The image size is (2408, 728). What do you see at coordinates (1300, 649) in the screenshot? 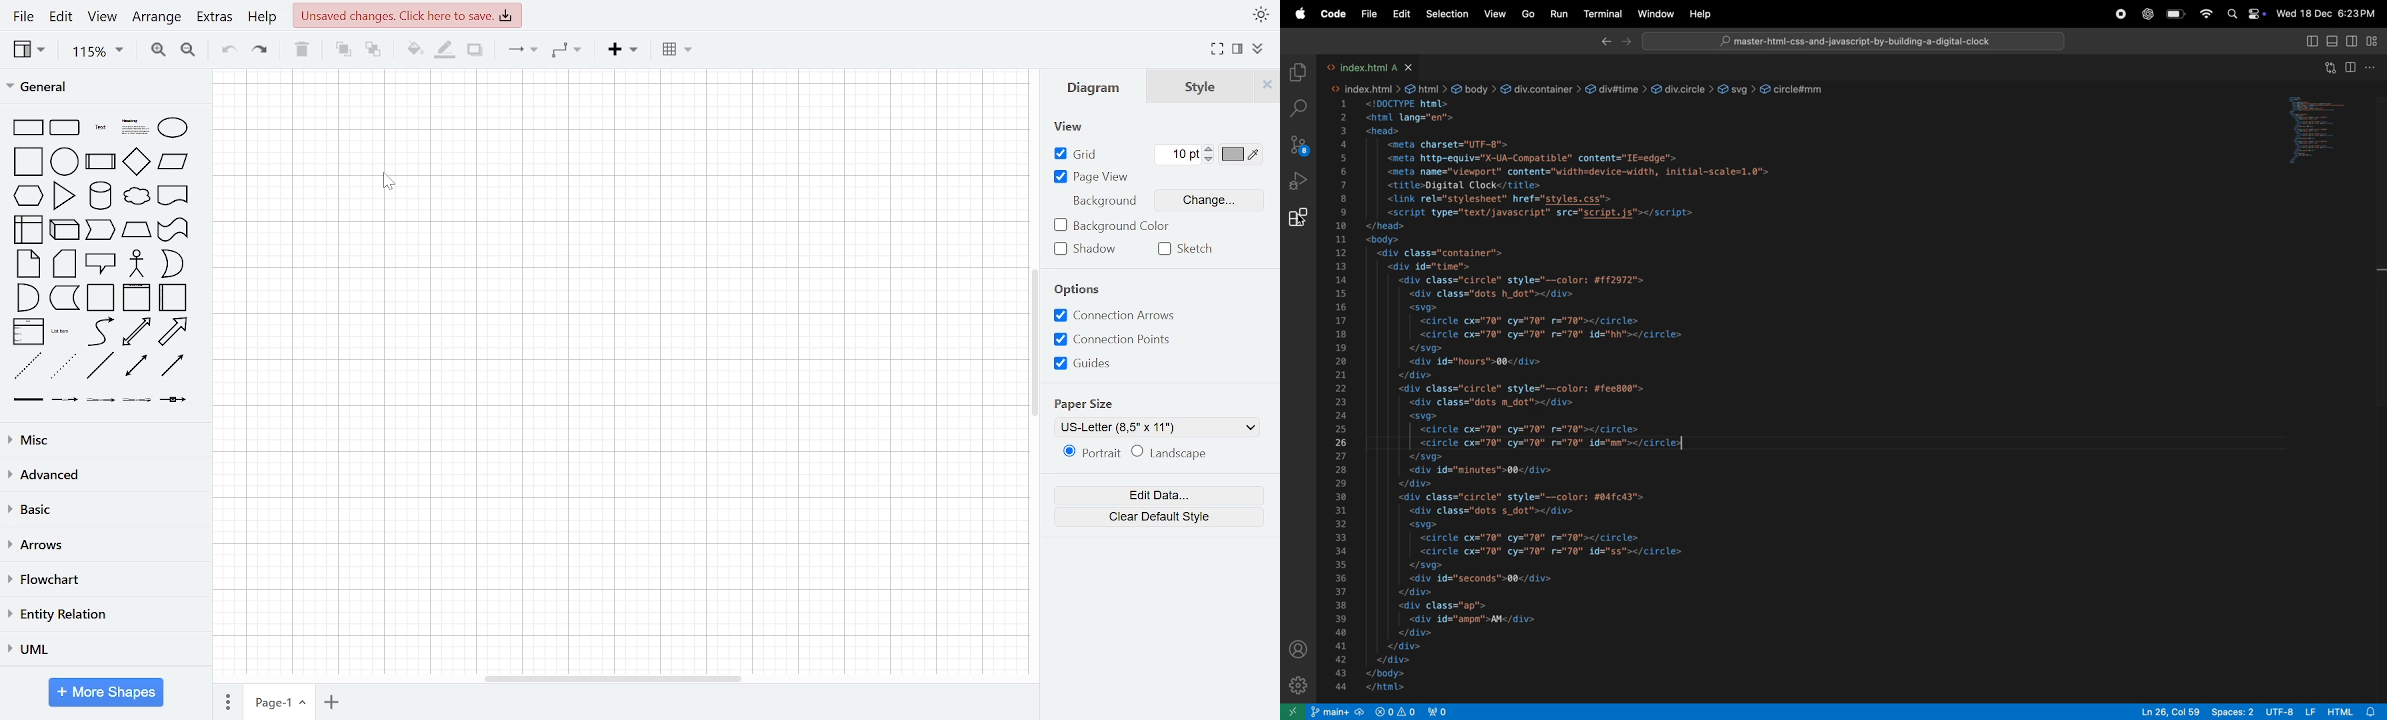
I see `profile` at bounding box center [1300, 649].